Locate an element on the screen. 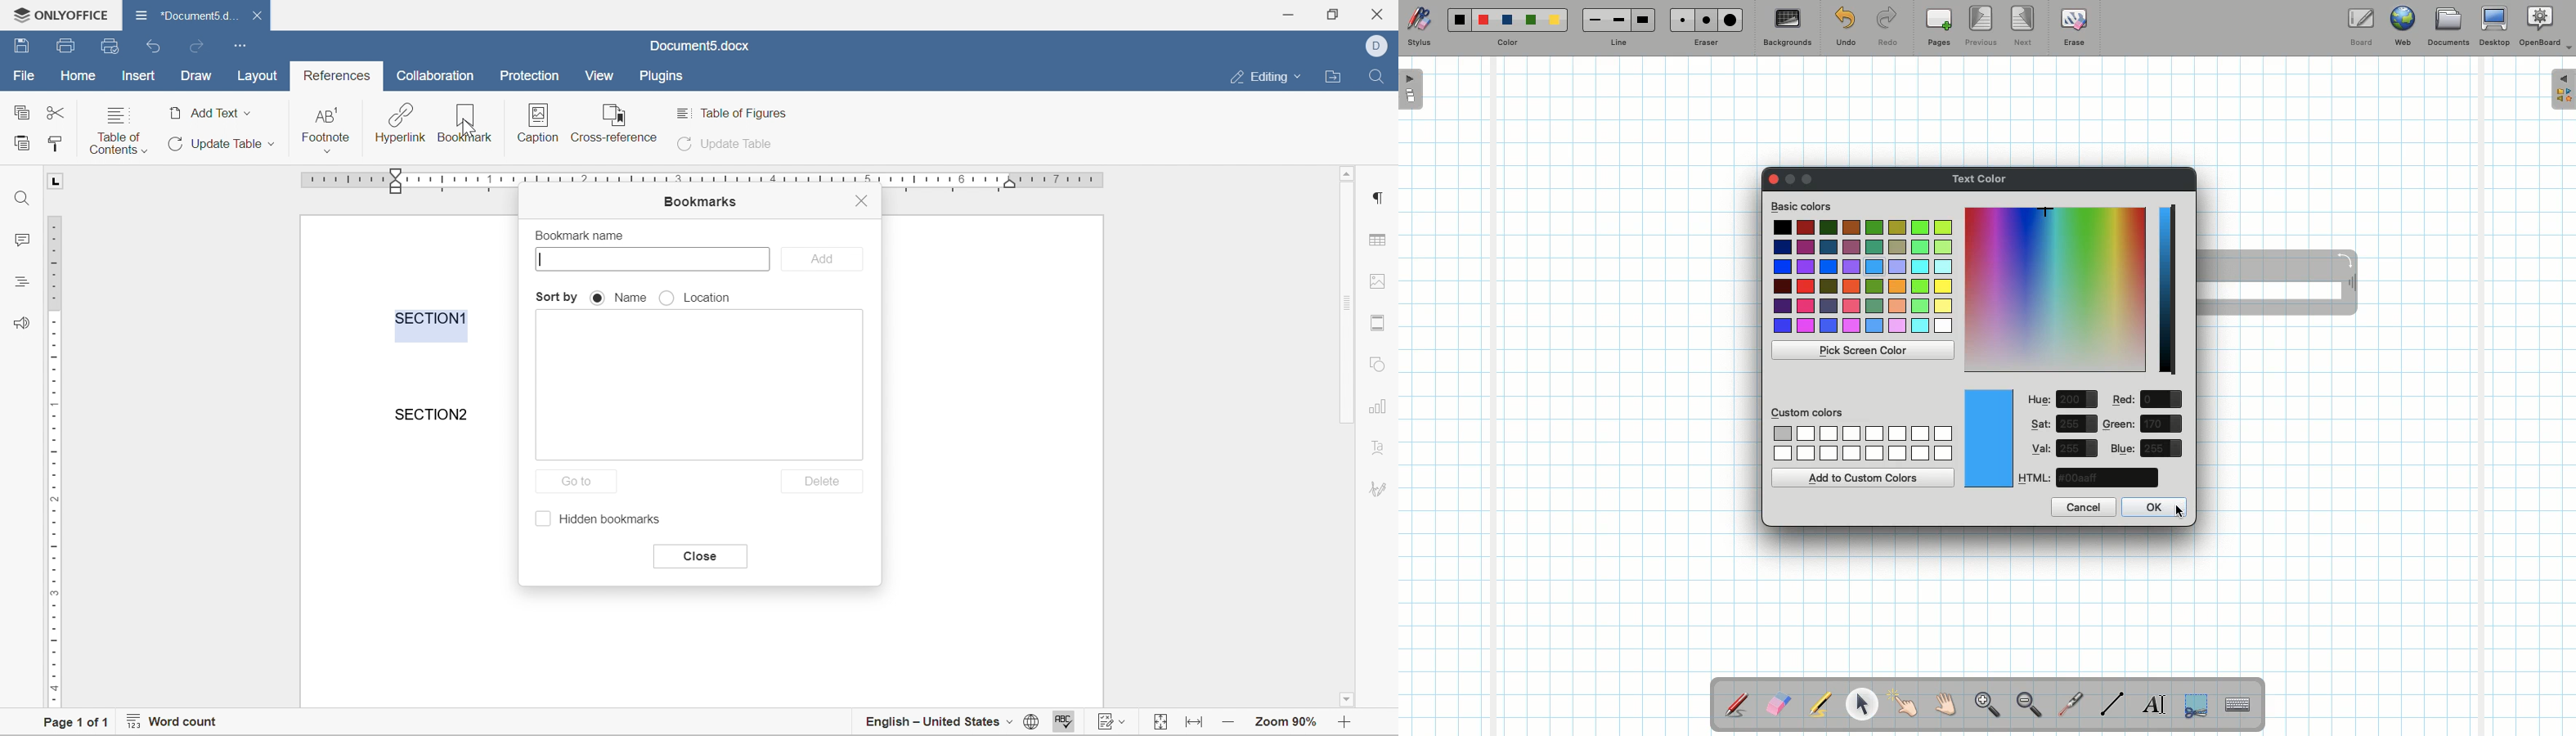  Red is located at coordinates (2125, 400).